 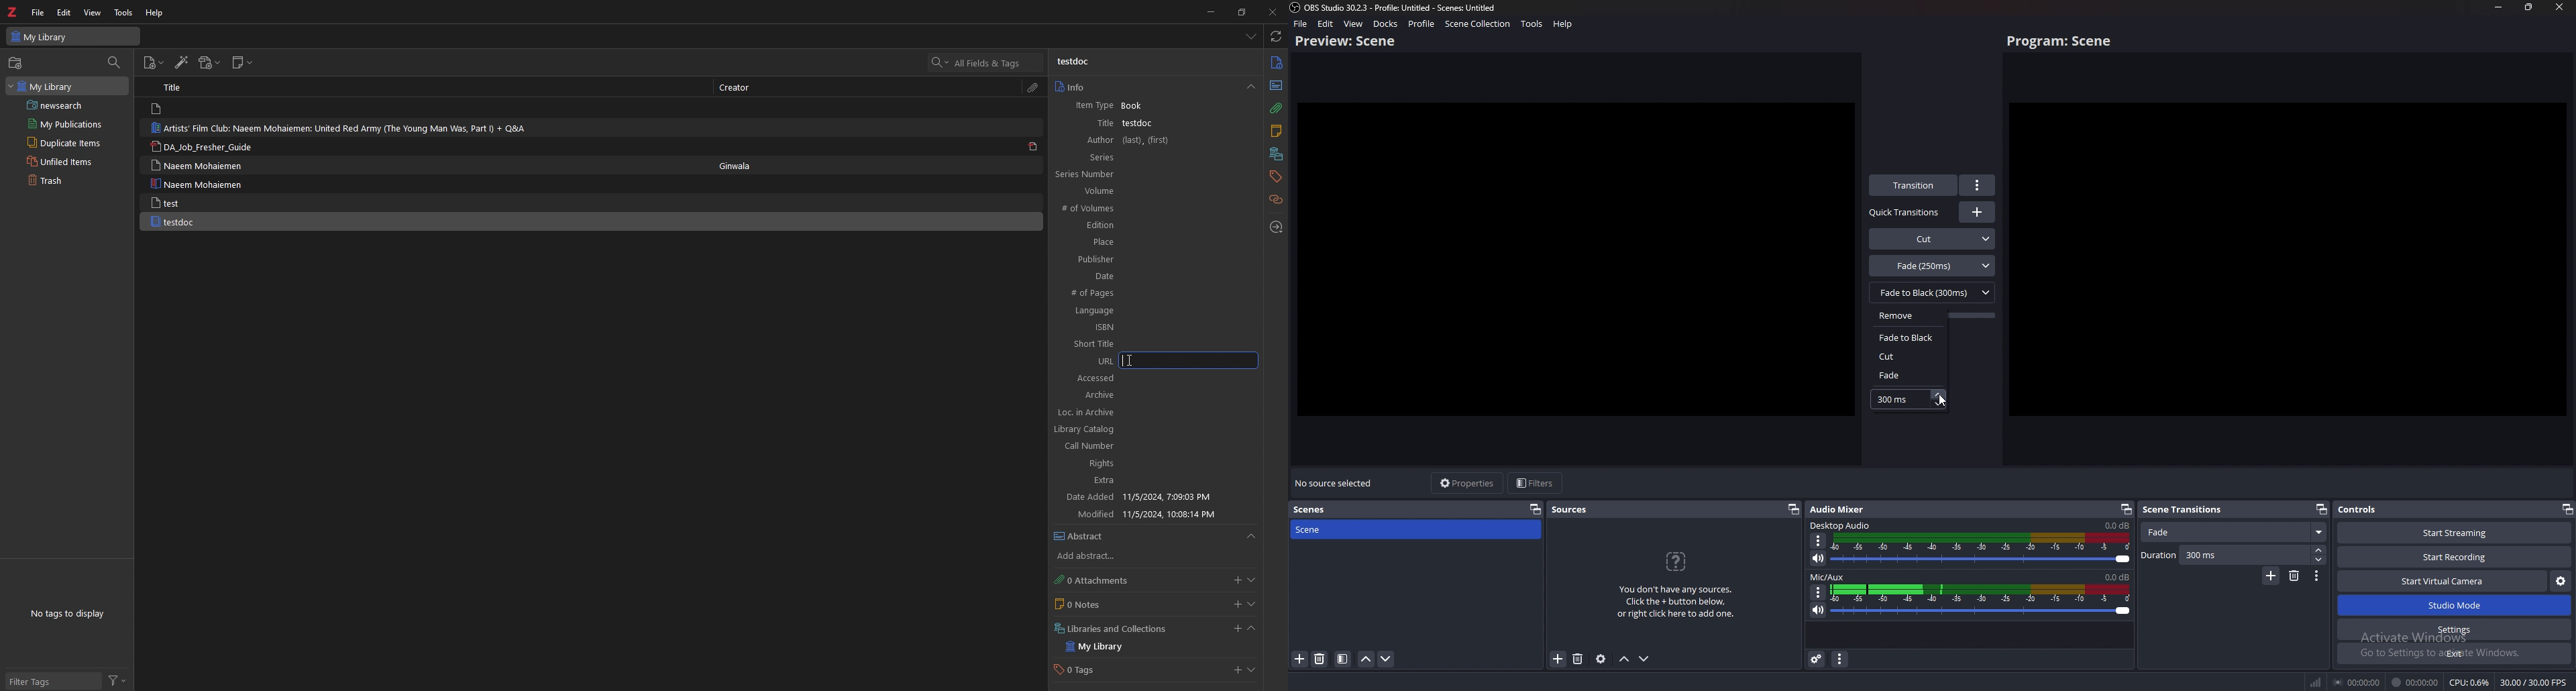 I want to click on info, so click(x=1275, y=62).